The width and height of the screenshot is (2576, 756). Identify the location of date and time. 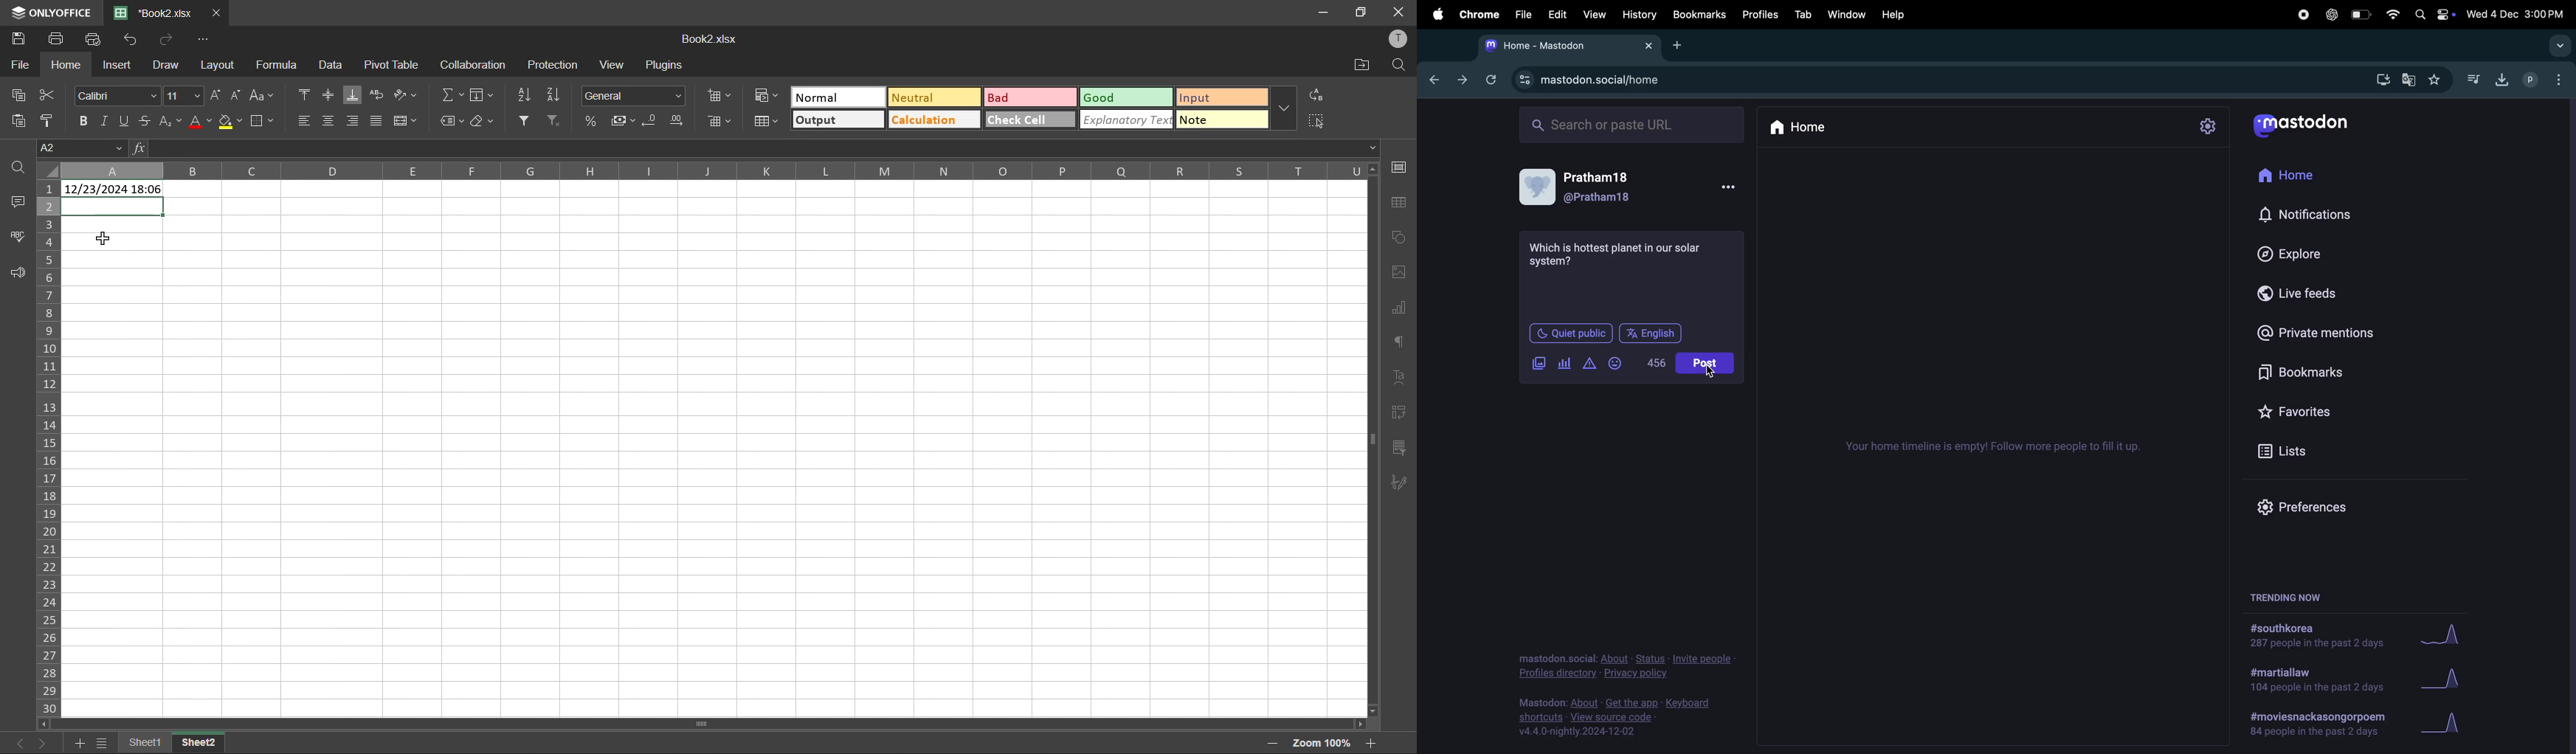
(2515, 14).